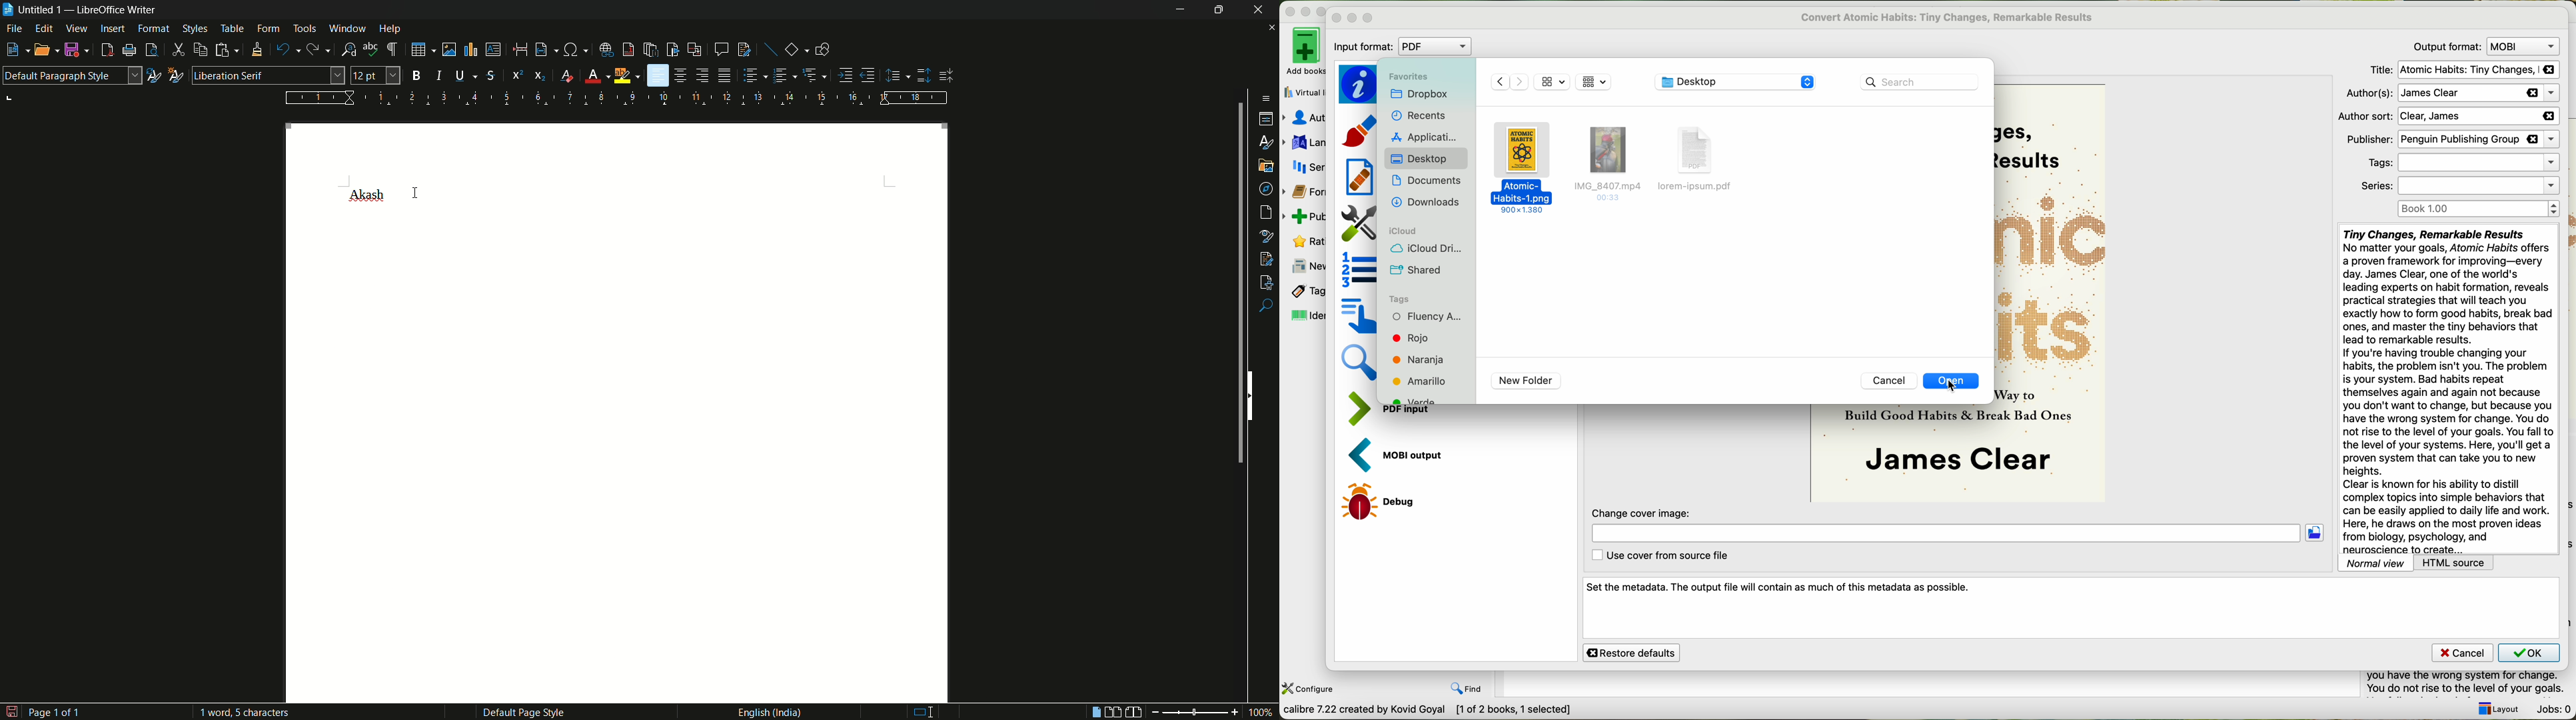 This screenshot has width=2576, height=728. Describe the element at coordinates (618, 98) in the screenshot. I see `width measure scale` at that location.